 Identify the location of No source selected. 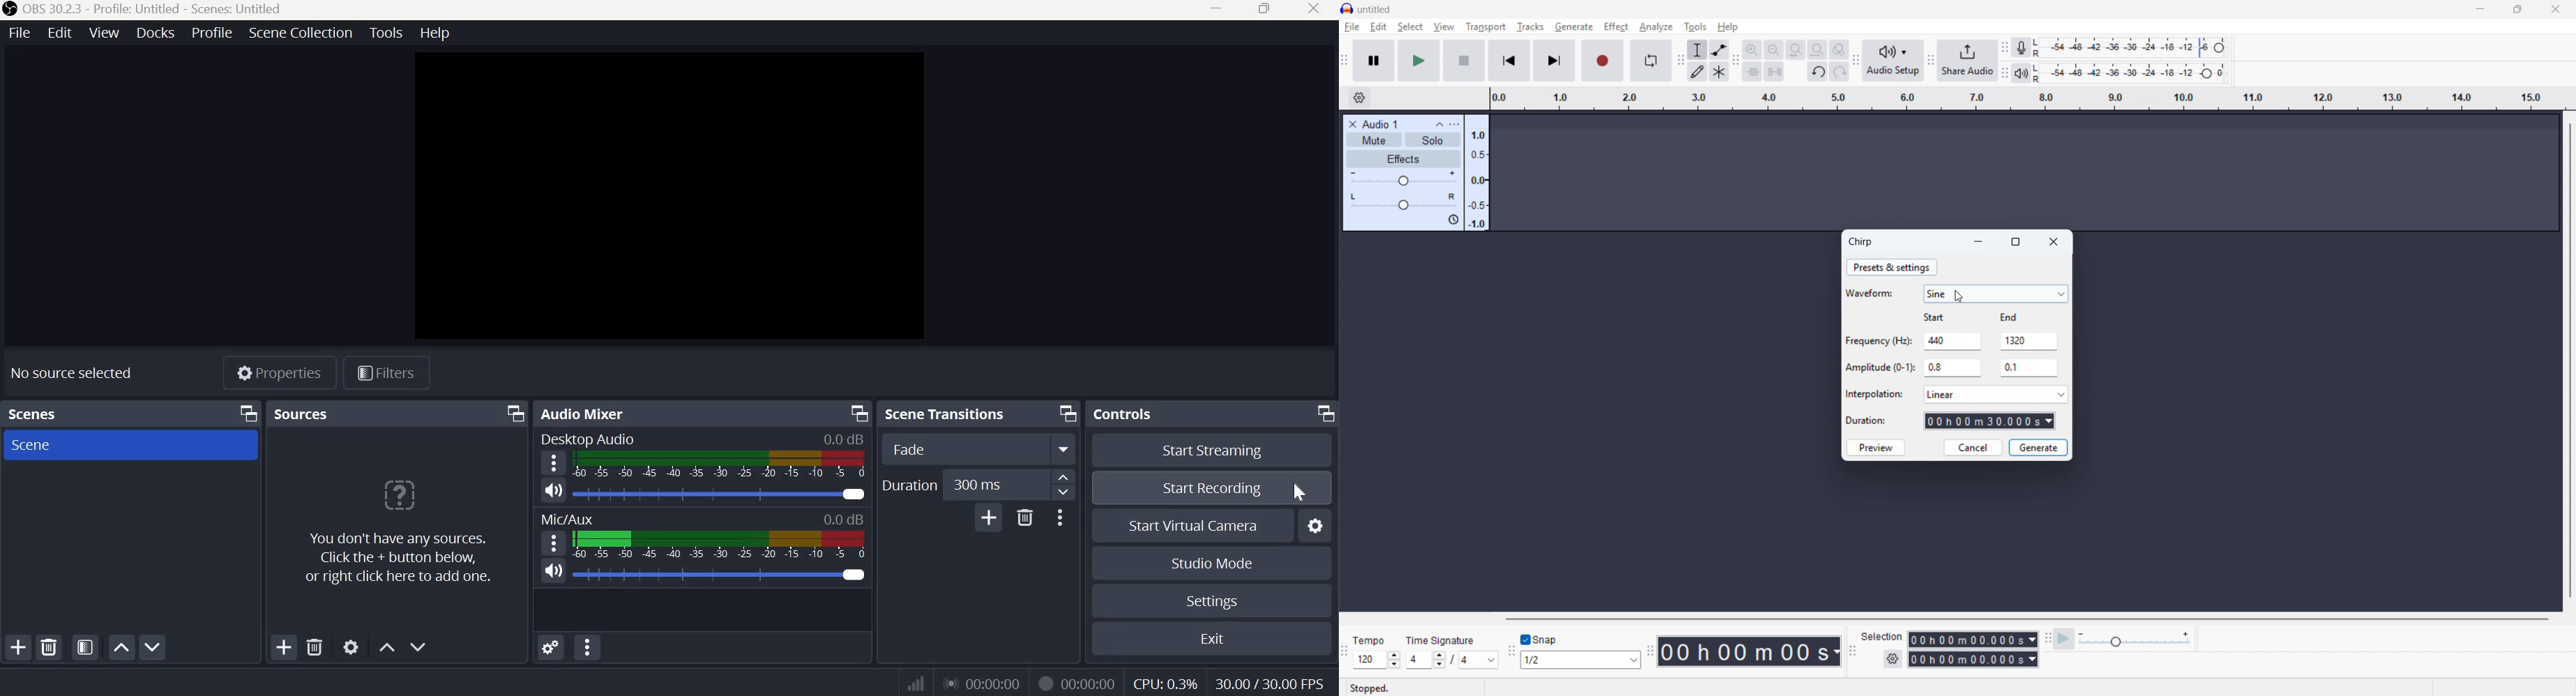
(73, 374).